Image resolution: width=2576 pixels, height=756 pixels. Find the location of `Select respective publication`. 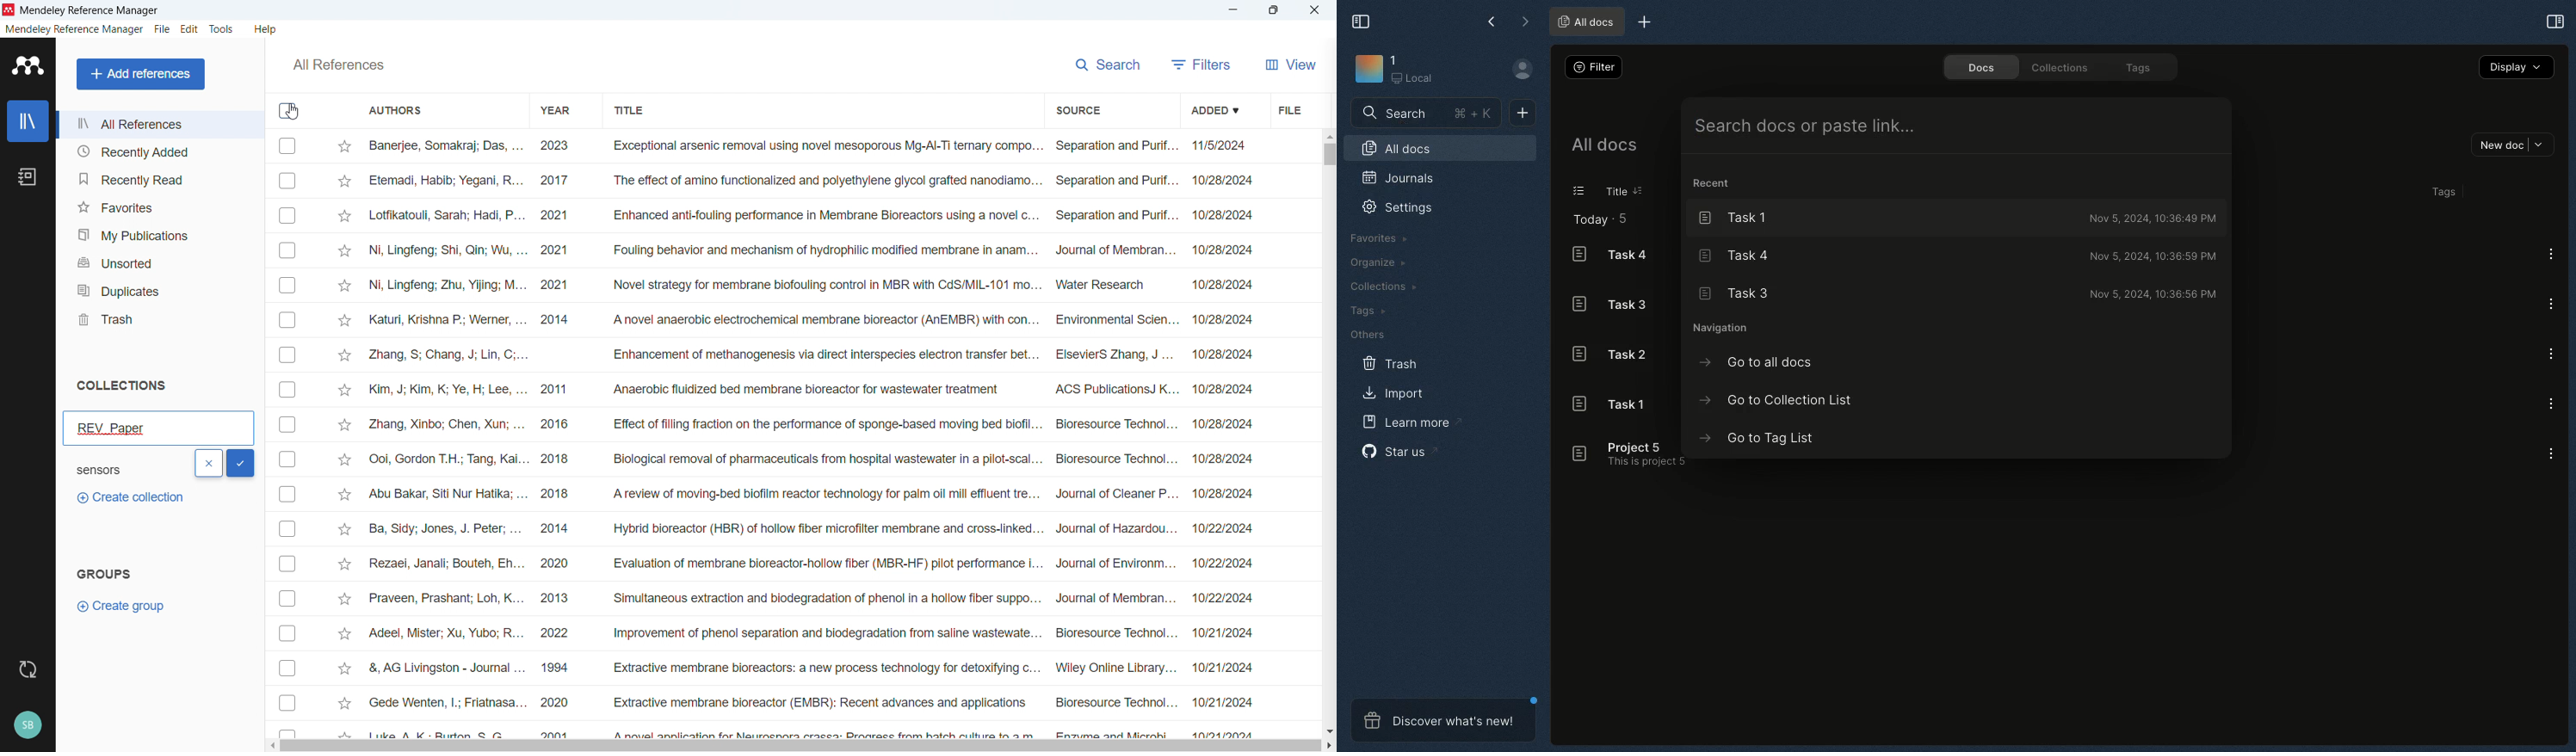

Select respective publication is located at coordinates (288, 702).